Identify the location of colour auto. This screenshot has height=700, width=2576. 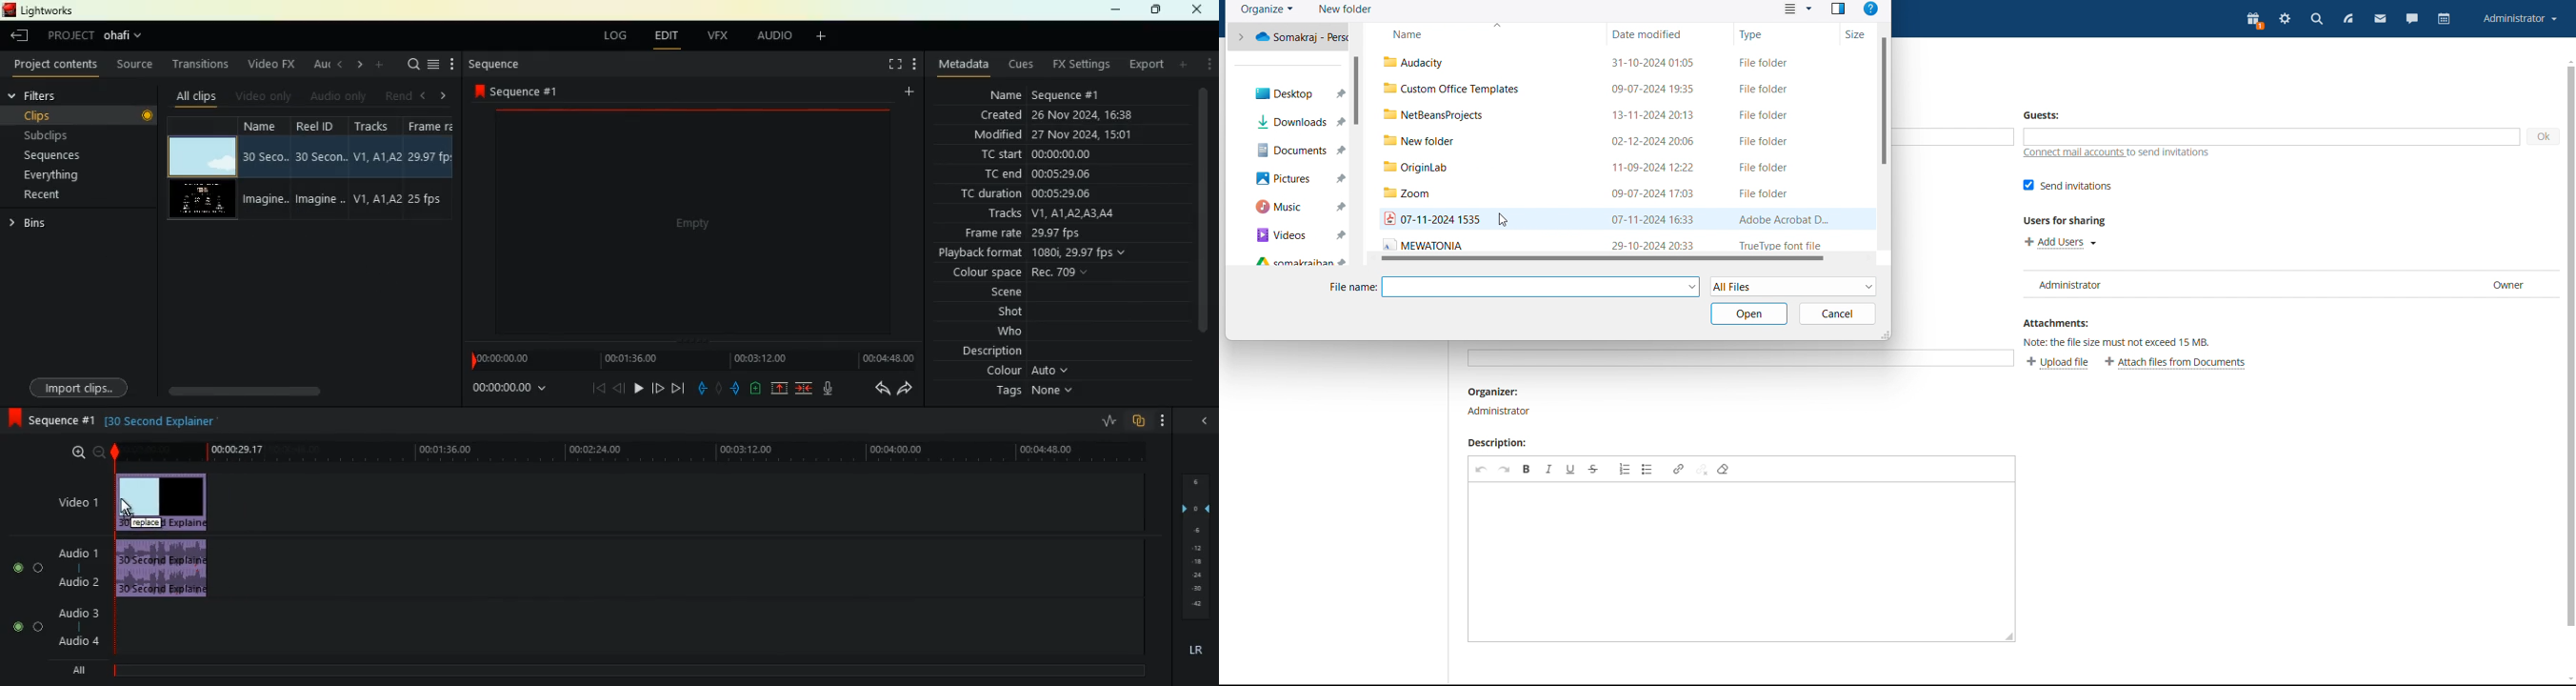
(1028, 372).